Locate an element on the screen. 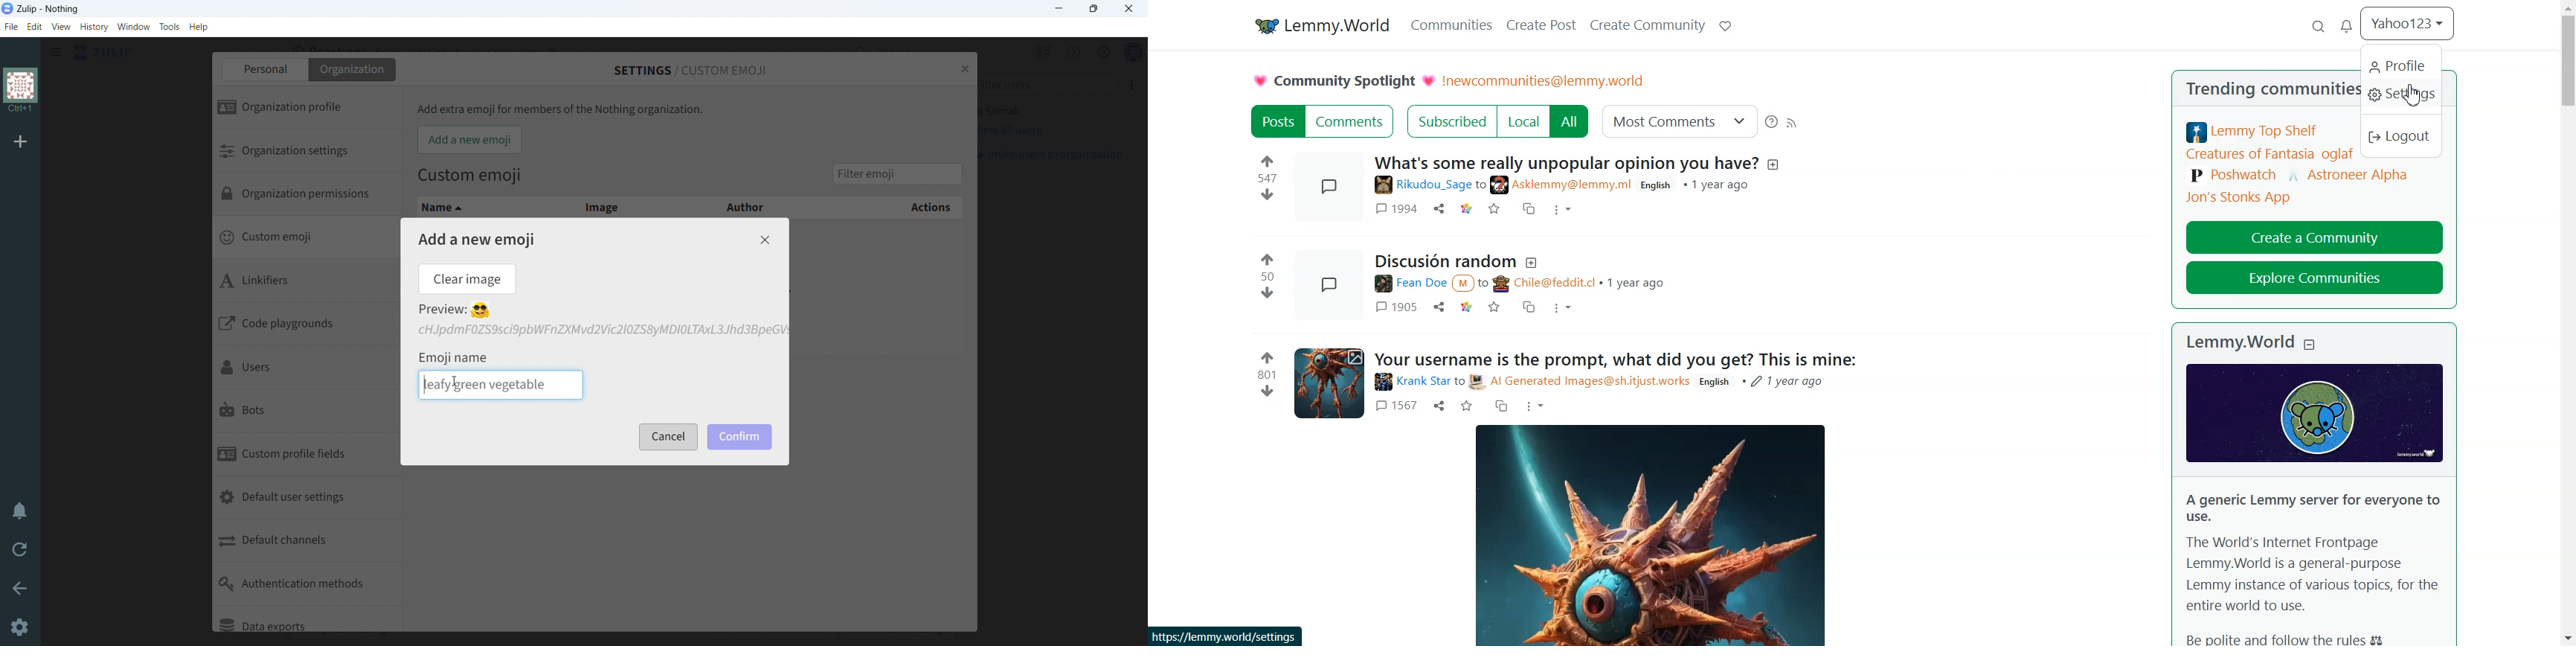 This screenshot has width=2576, height=672. open sidebar menu is located at coordinates (56, 52).